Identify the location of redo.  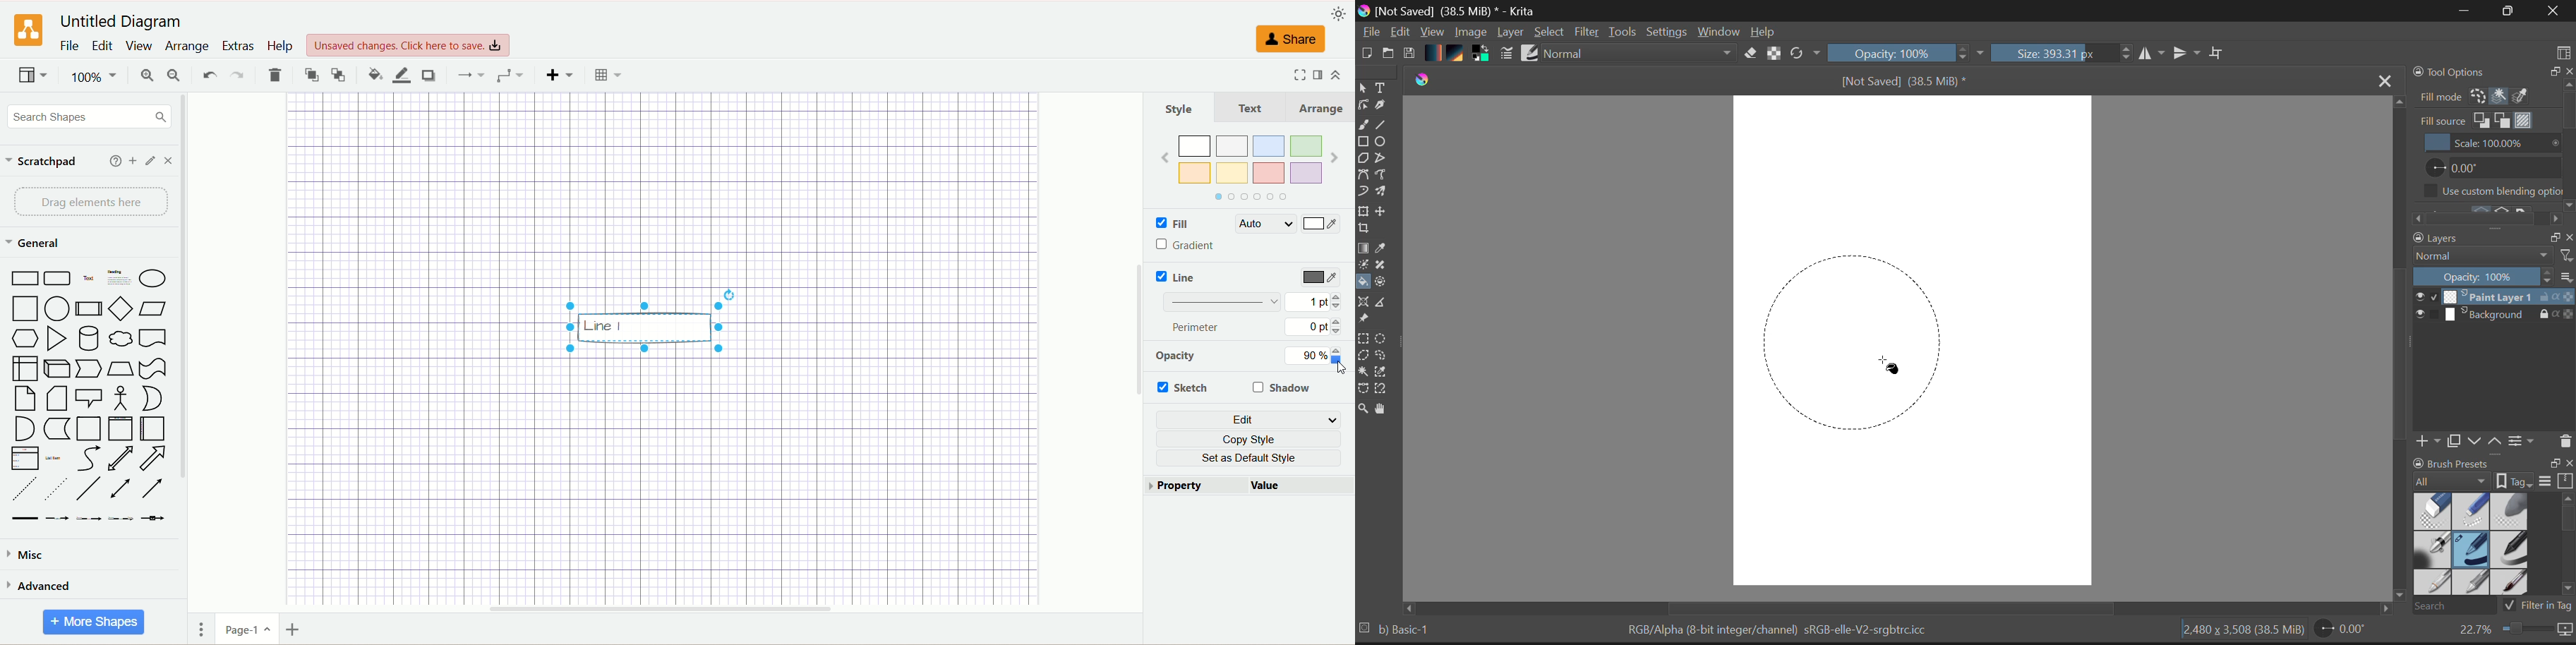
(236, 73).